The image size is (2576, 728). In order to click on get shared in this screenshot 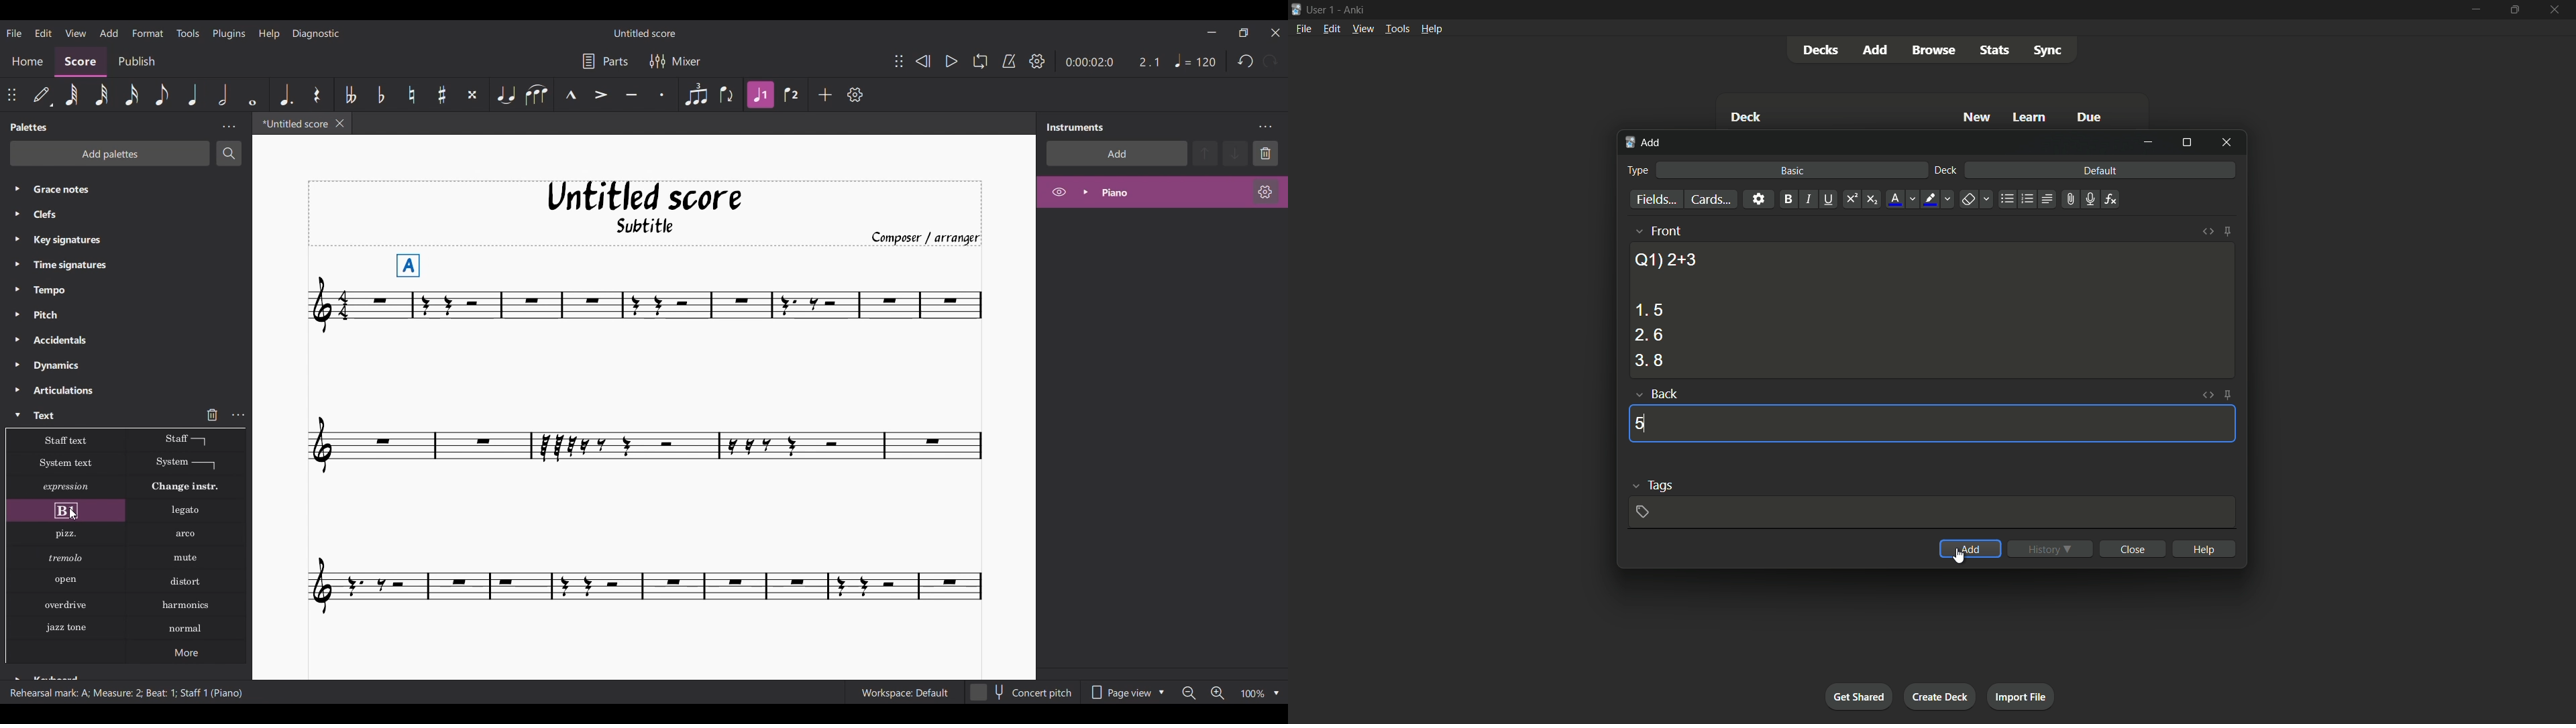, I will do `click(1858, 696)`.